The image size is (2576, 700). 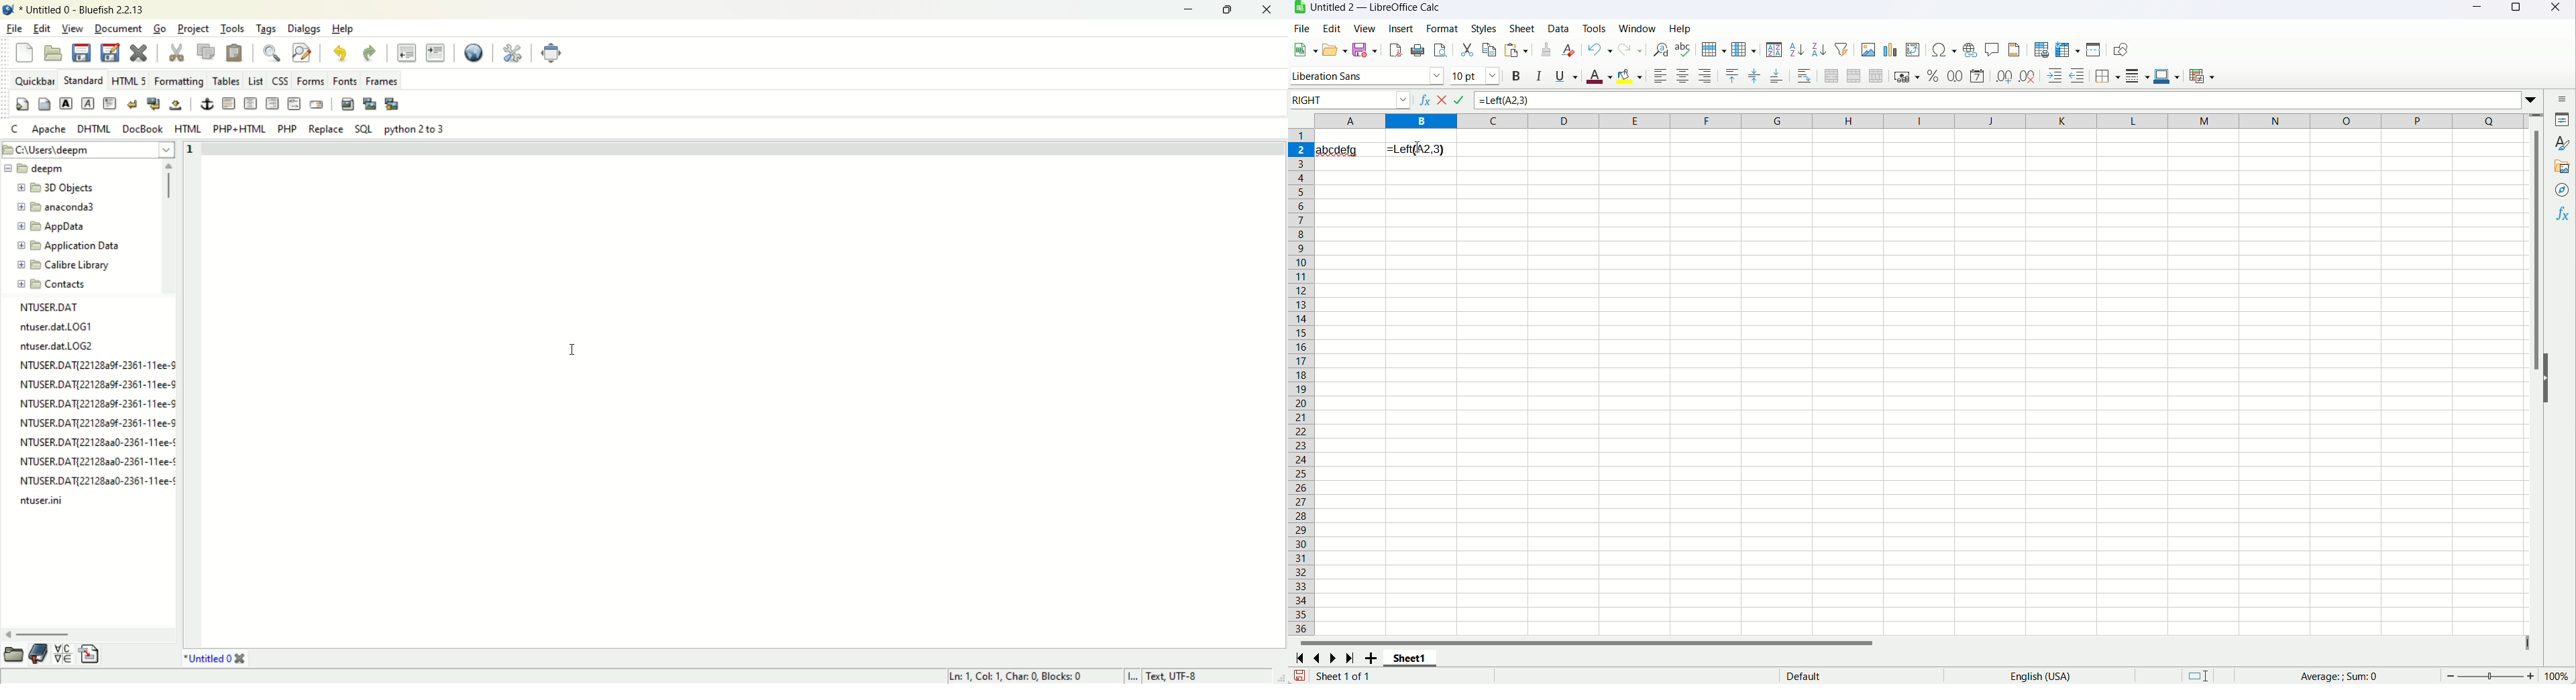 I want to click on paste, so click(x=235, y=54).